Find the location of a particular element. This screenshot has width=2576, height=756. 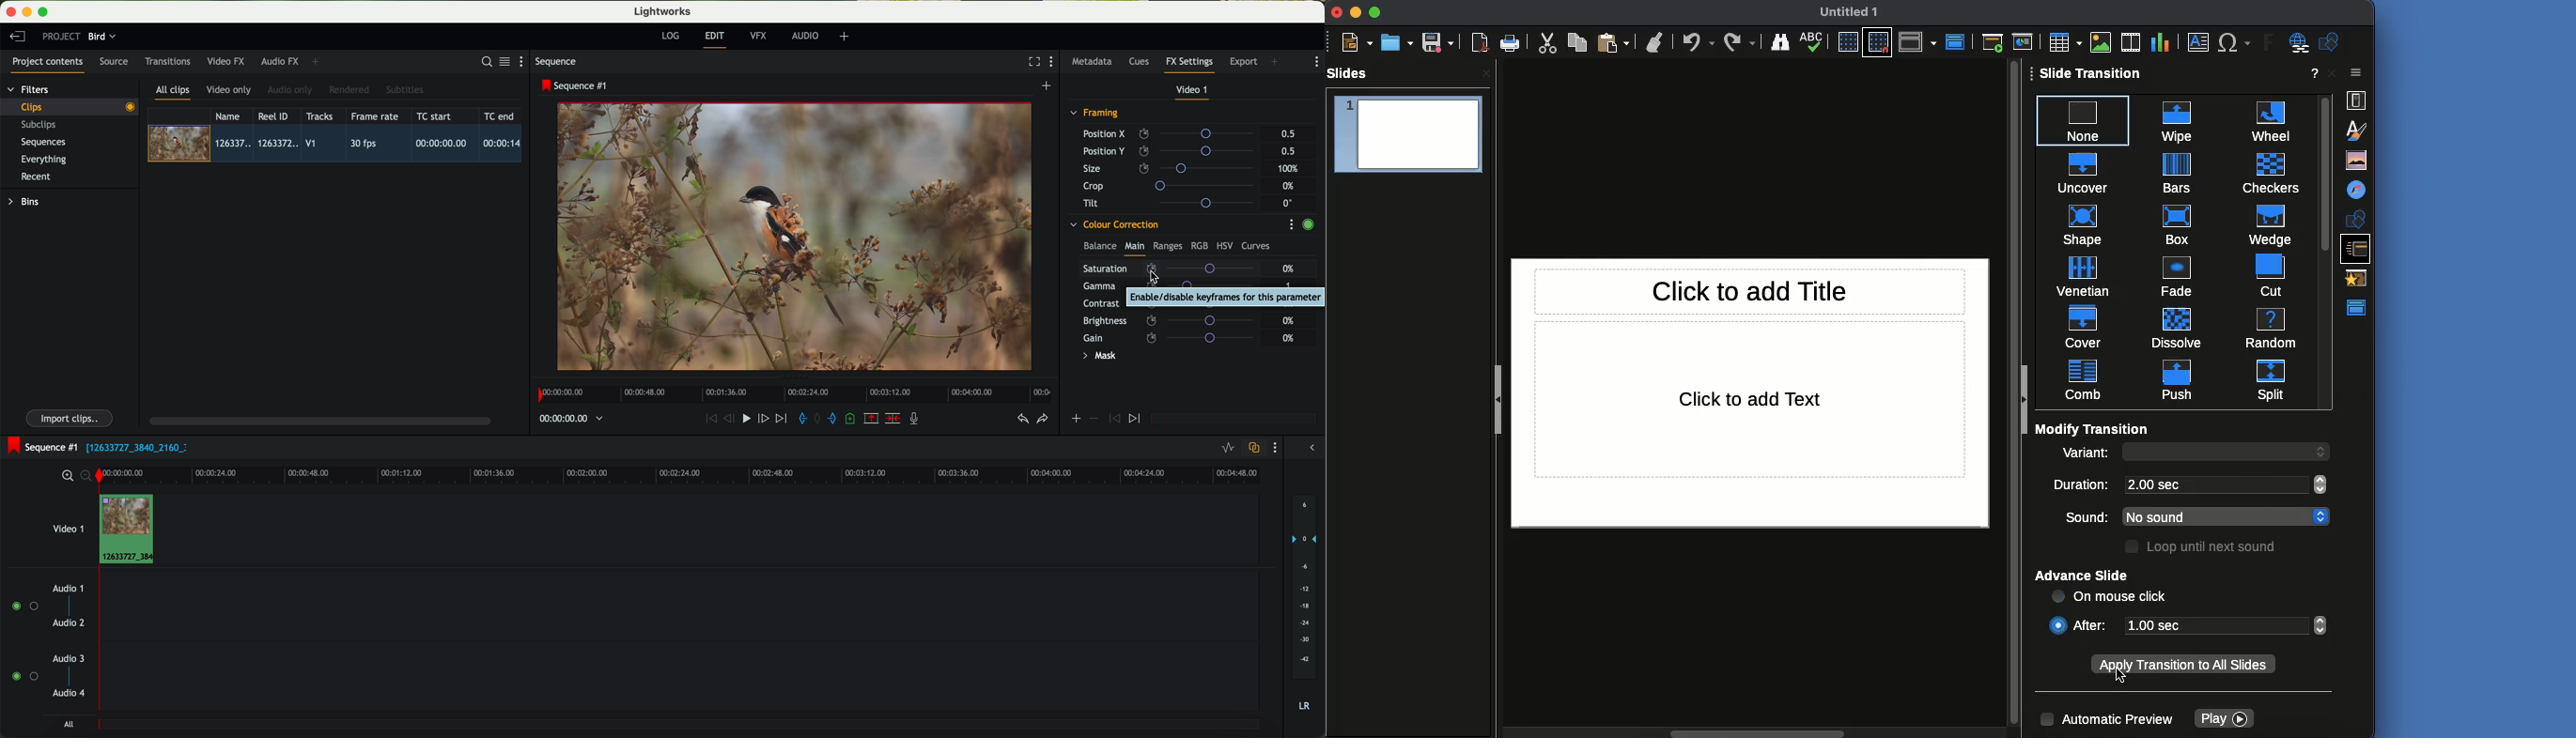

VFX is located at coordinates (761, 36).